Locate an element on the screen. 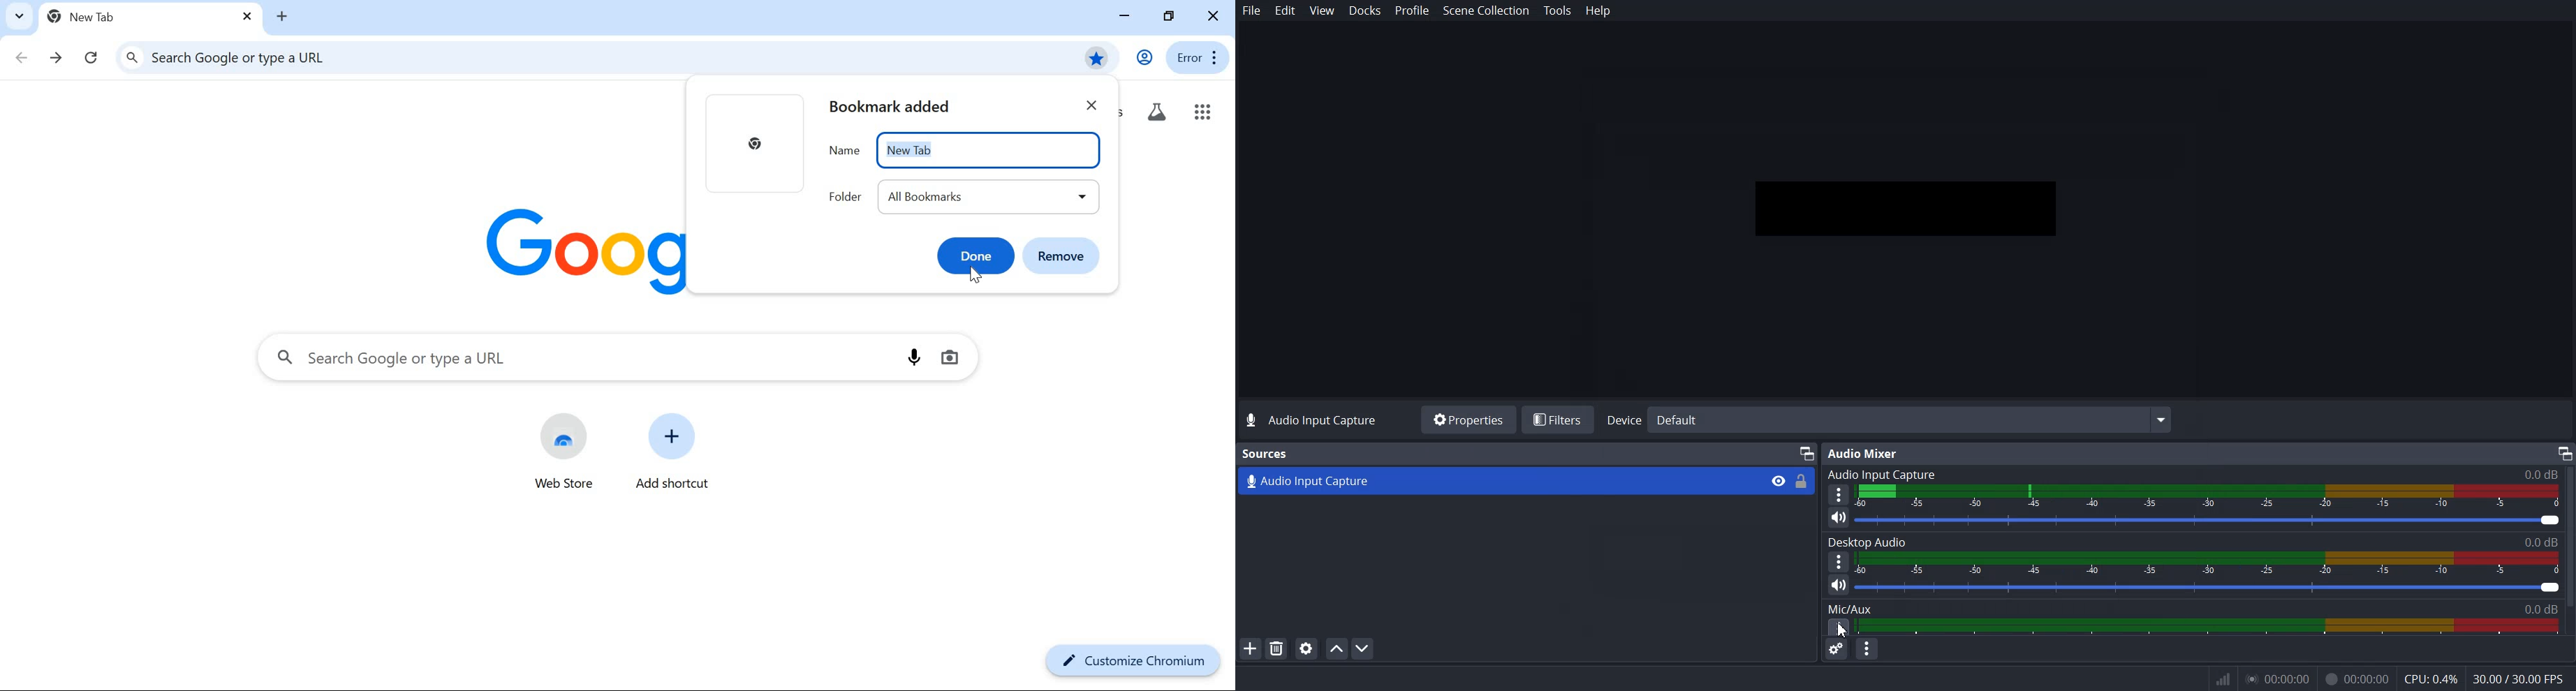  Device is located at coordinates (1626, 421).